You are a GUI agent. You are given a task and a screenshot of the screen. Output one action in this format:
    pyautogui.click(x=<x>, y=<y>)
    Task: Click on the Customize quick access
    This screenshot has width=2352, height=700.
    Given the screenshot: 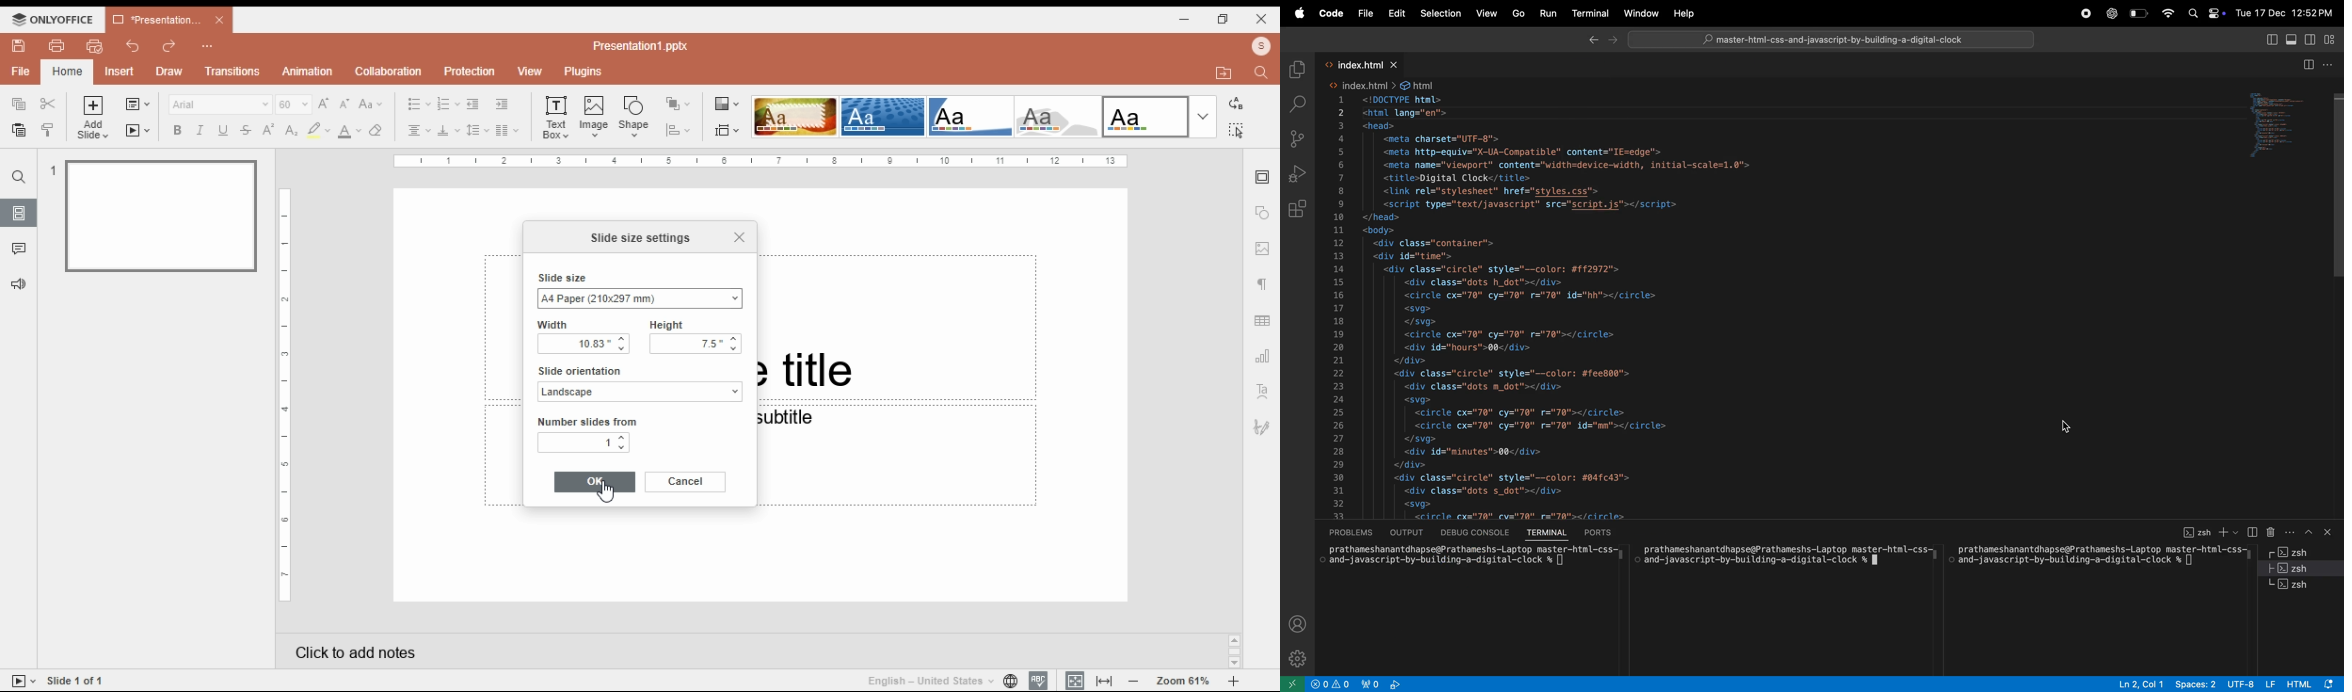 What is the action you would take?
    pyautogui.click(x=208, y=46)
    